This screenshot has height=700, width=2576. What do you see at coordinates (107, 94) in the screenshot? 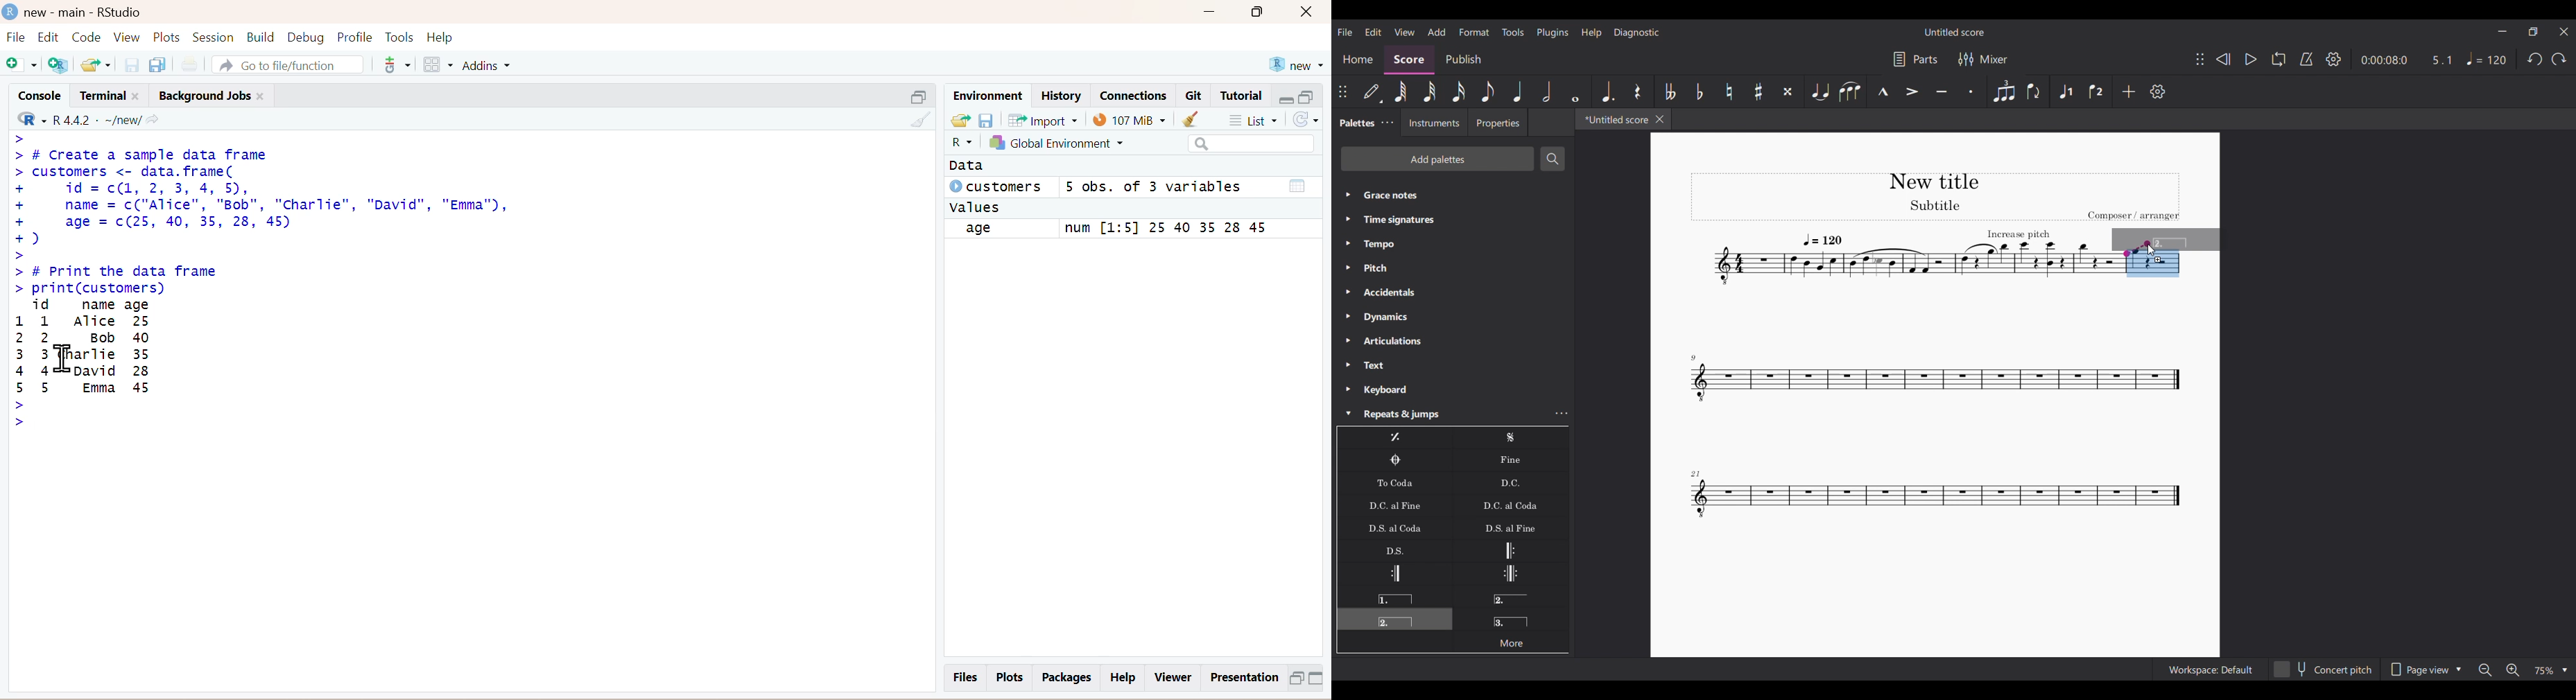
I see `Terminal` at bounding box center [107, 94].